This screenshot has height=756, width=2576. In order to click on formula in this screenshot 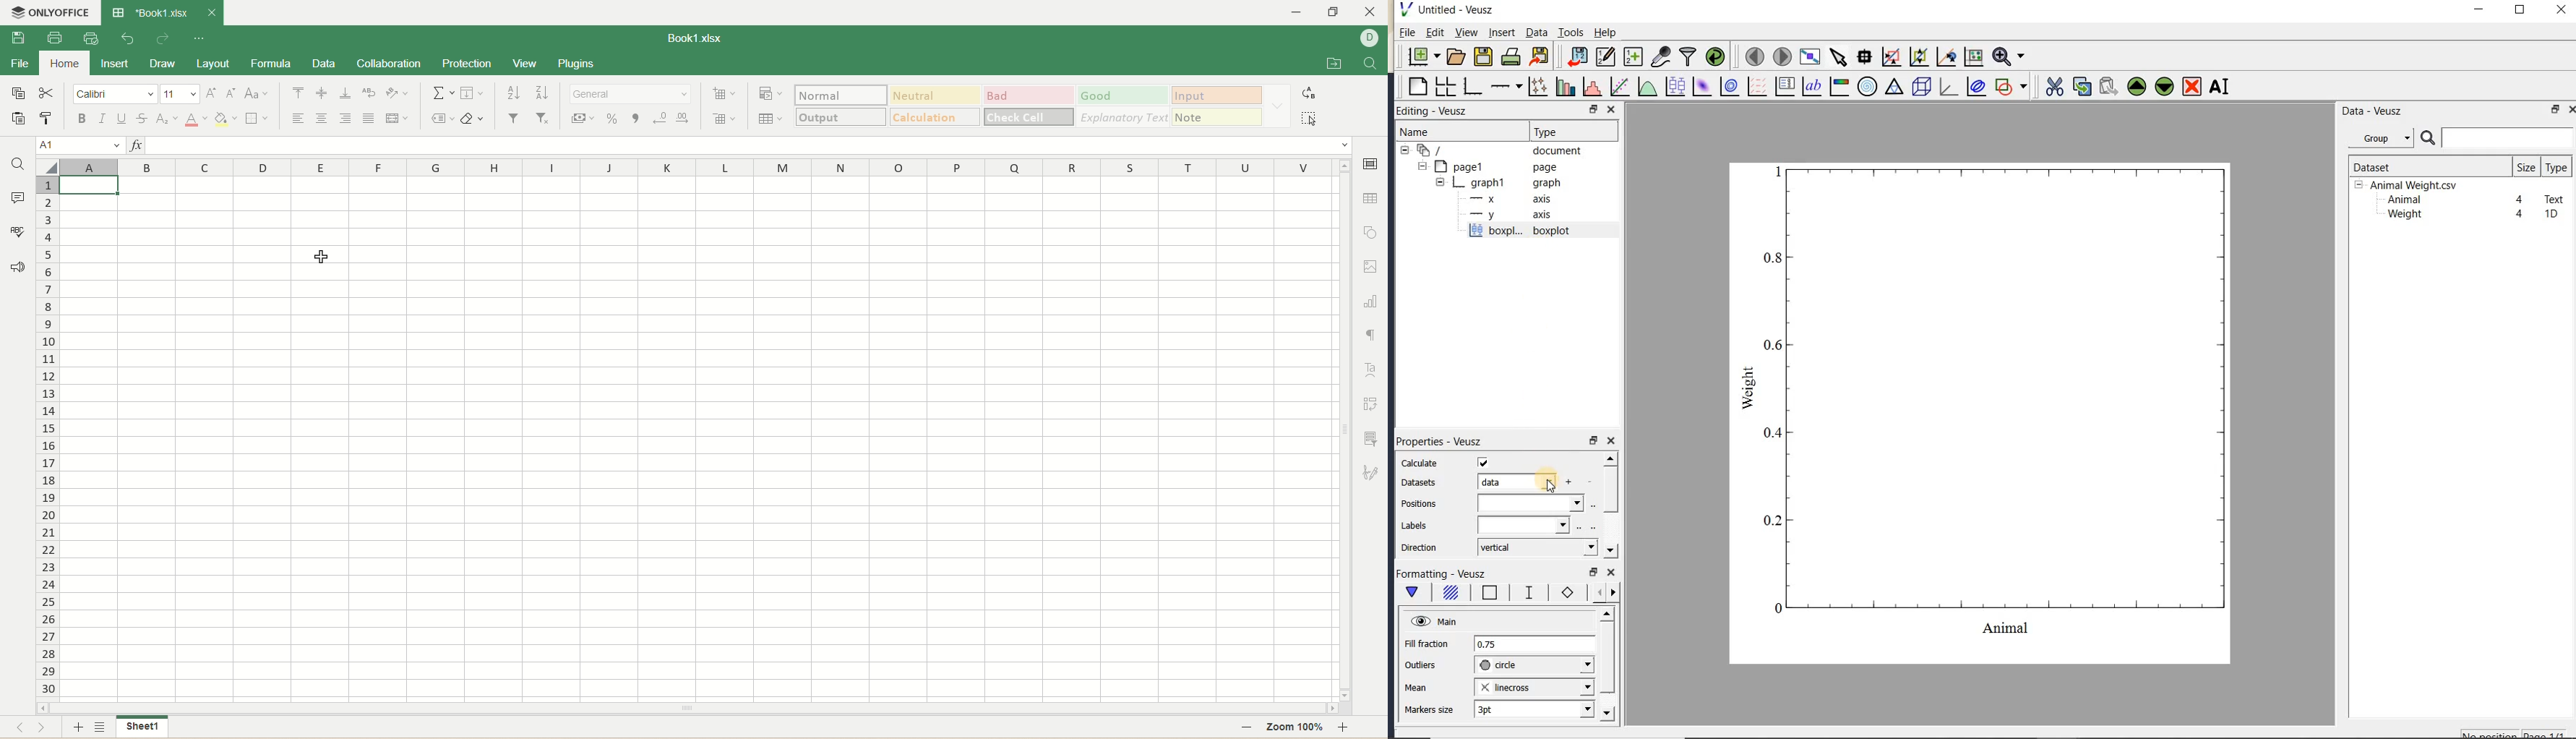, I will do `click(272, 64)`.